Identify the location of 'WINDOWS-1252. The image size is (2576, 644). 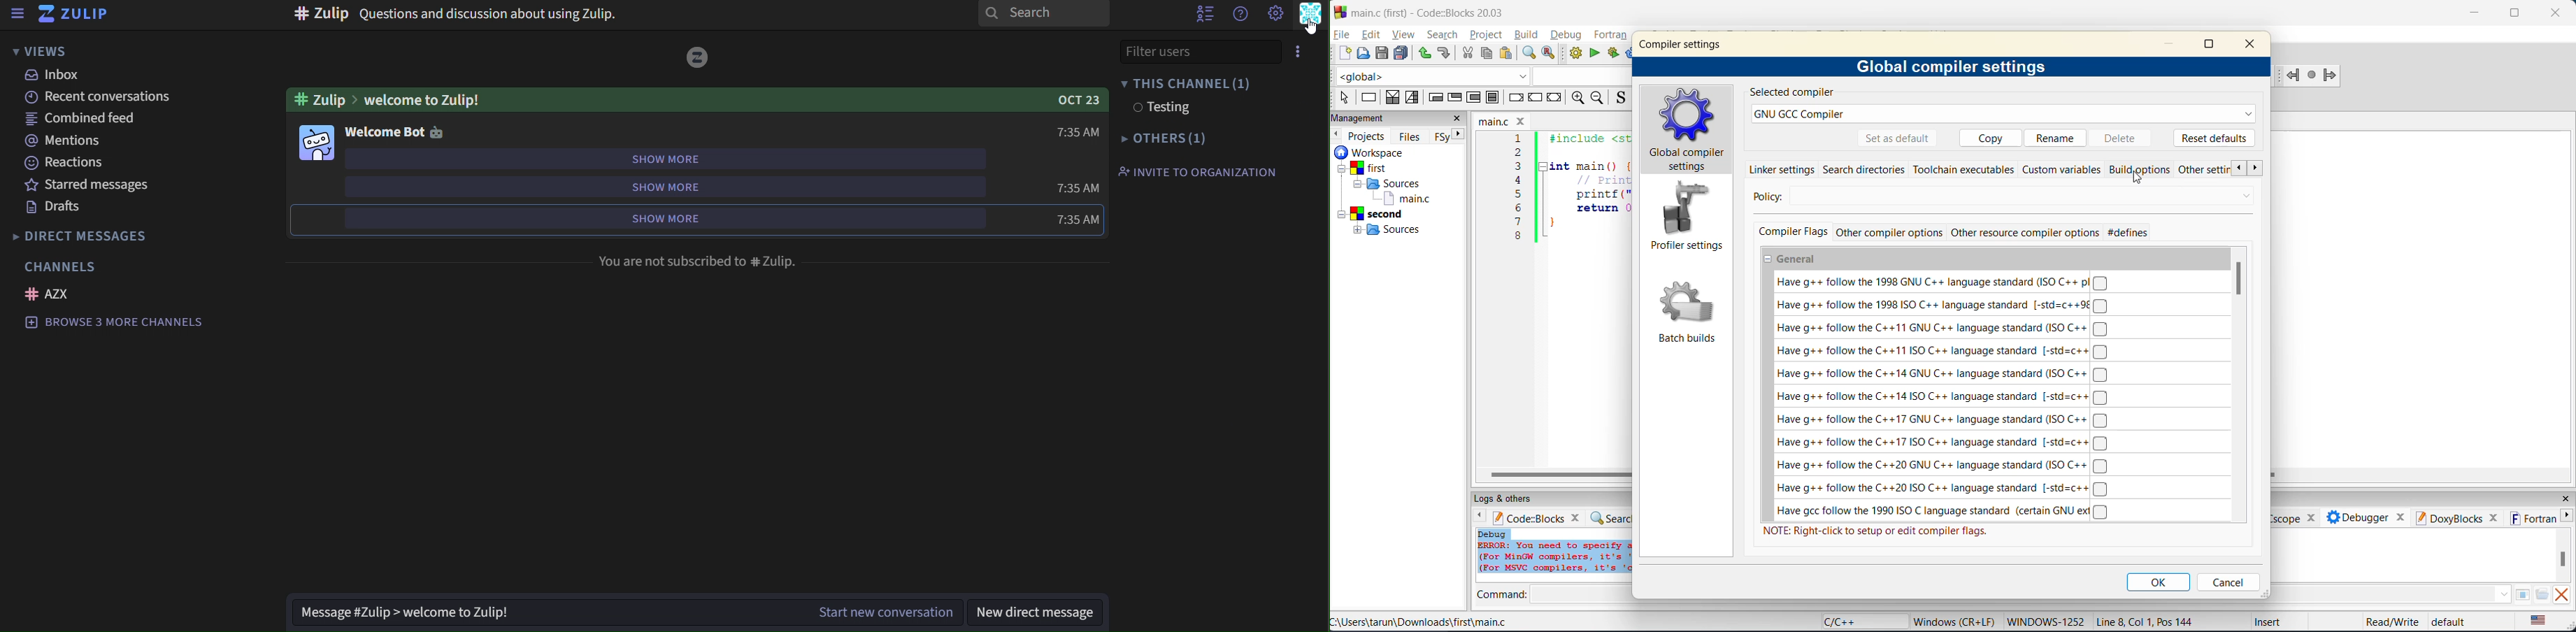
(2045, 622).